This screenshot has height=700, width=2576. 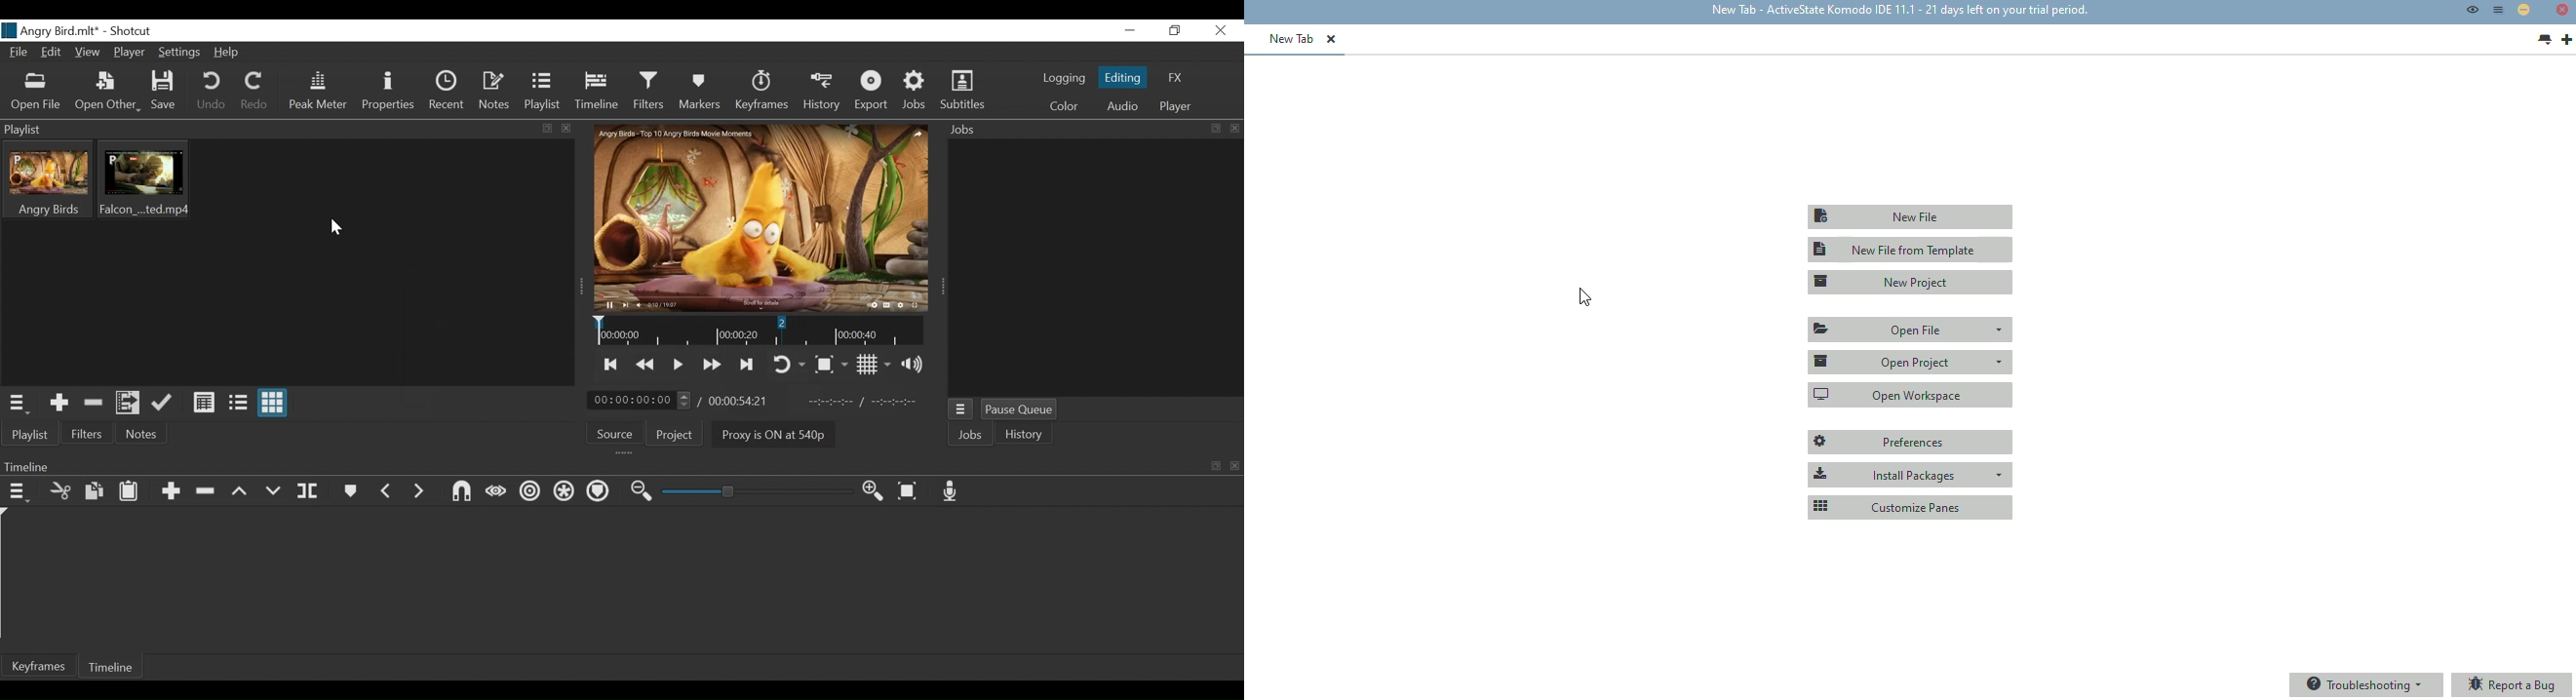 What do you see at coordinates (170, 491) in the screenshot?
I see `Append` at bounding box center [170, 491].